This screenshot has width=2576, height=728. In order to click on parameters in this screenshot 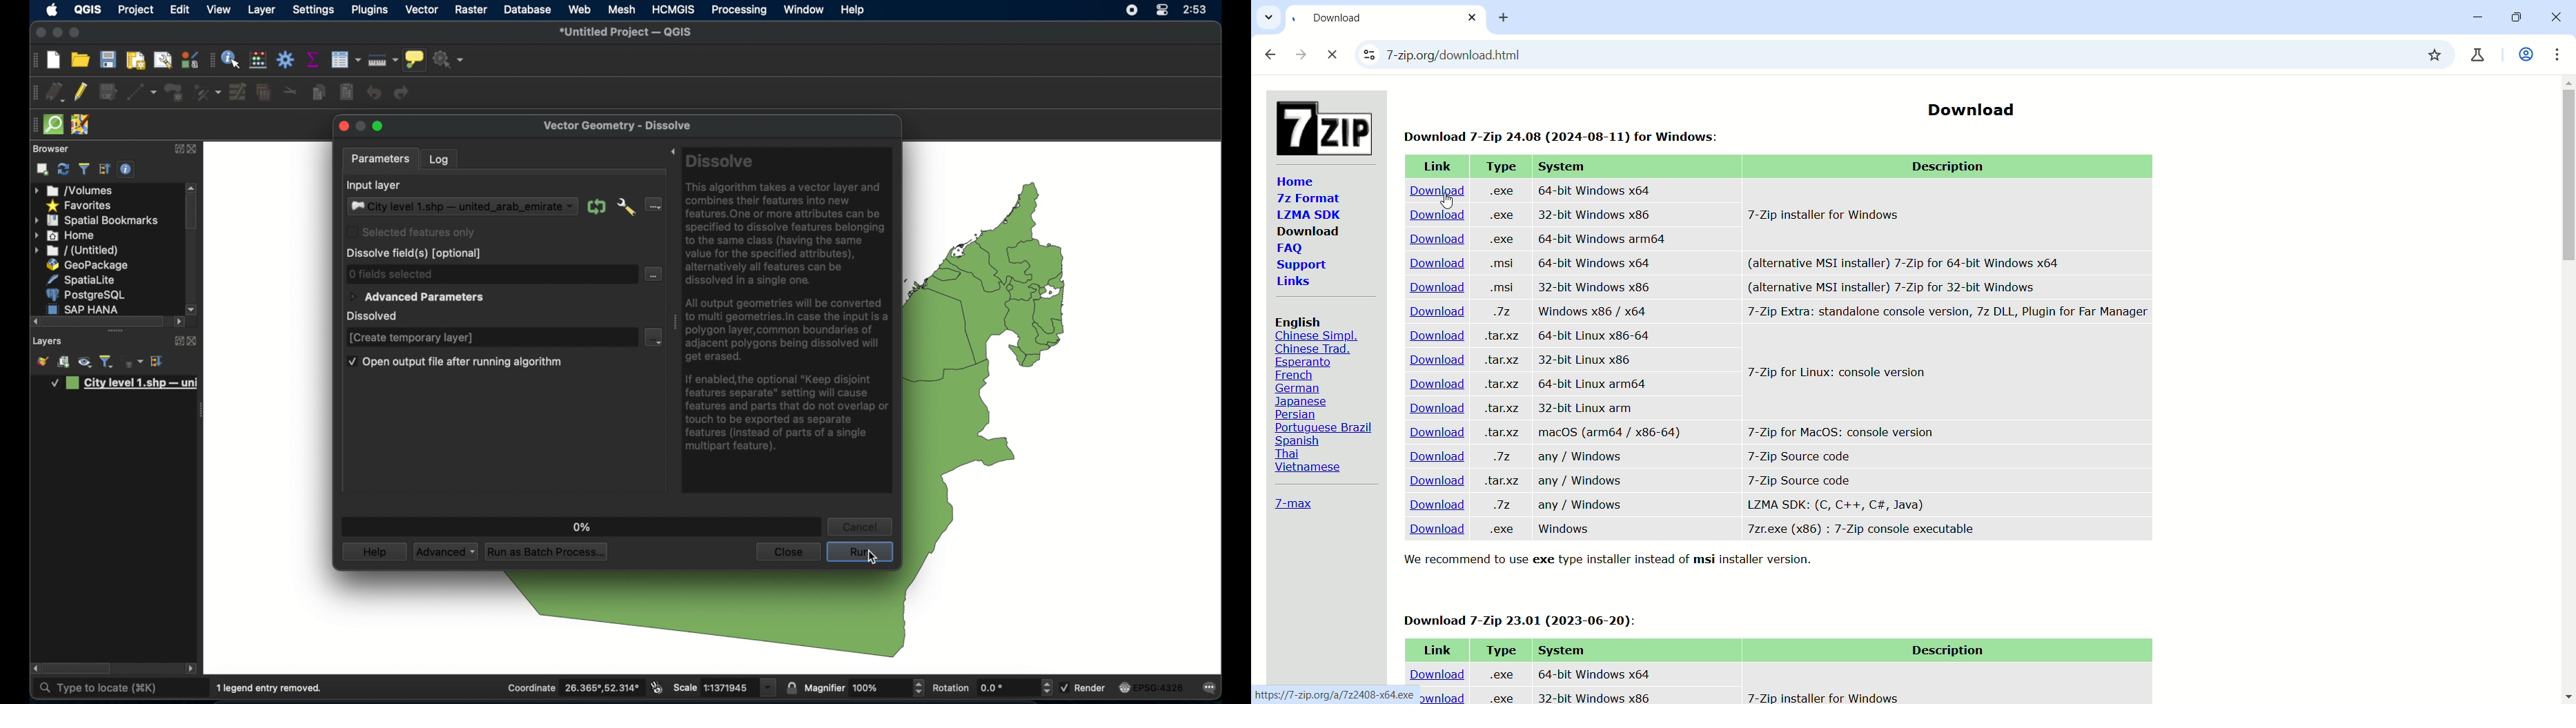, I will do `click(379, 158)`.